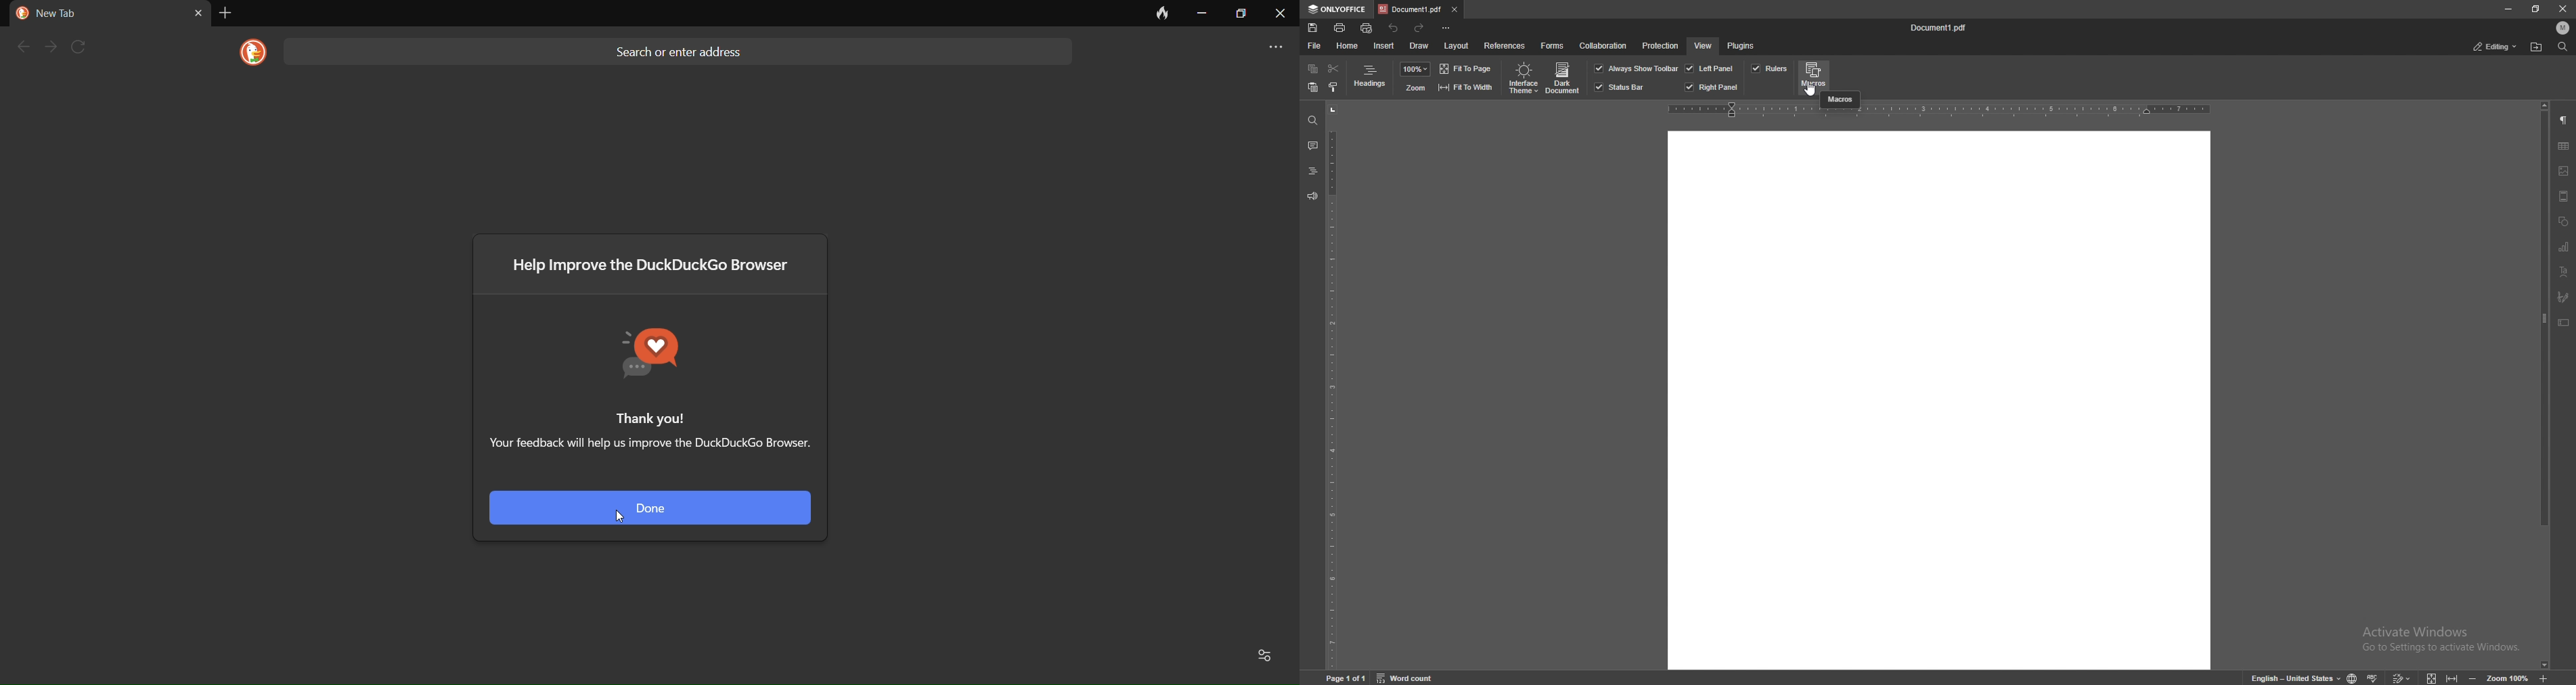 This screenshot has width=2576, height=700. I want to click on next, so click(52, 47).